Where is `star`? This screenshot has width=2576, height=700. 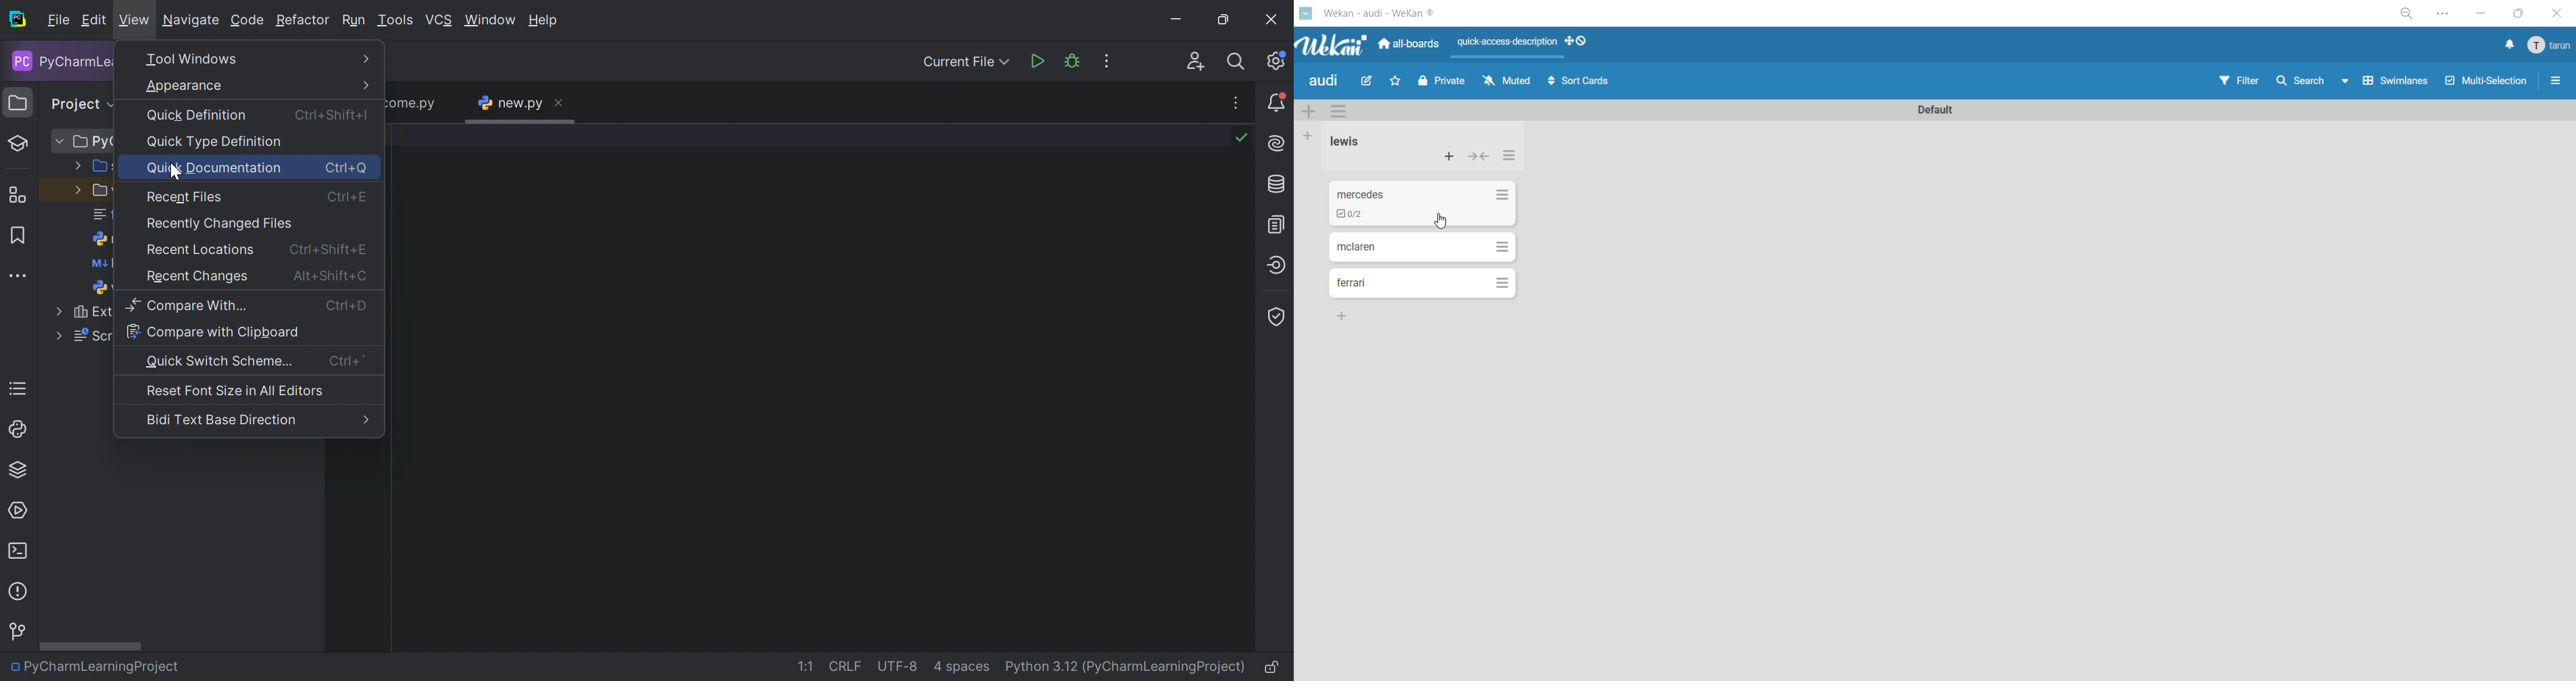 star is located at coordinates (1393, 79).